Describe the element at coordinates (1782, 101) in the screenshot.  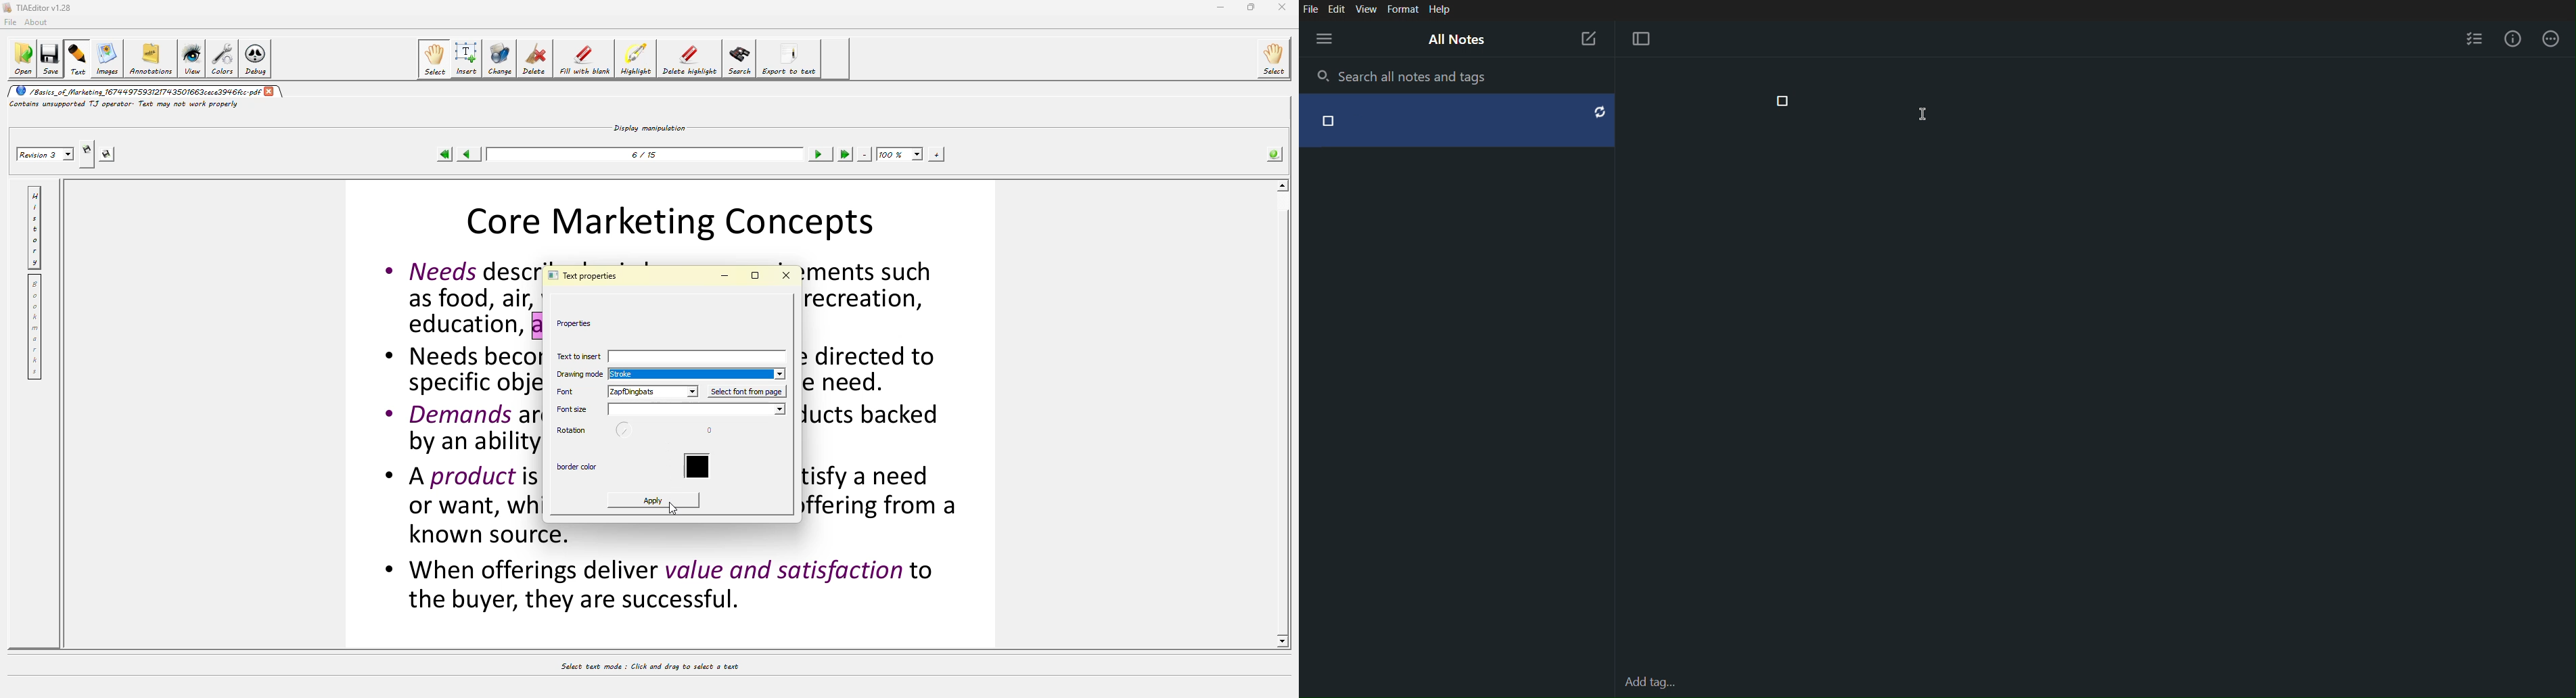
I see `Checkpoint` at that location.